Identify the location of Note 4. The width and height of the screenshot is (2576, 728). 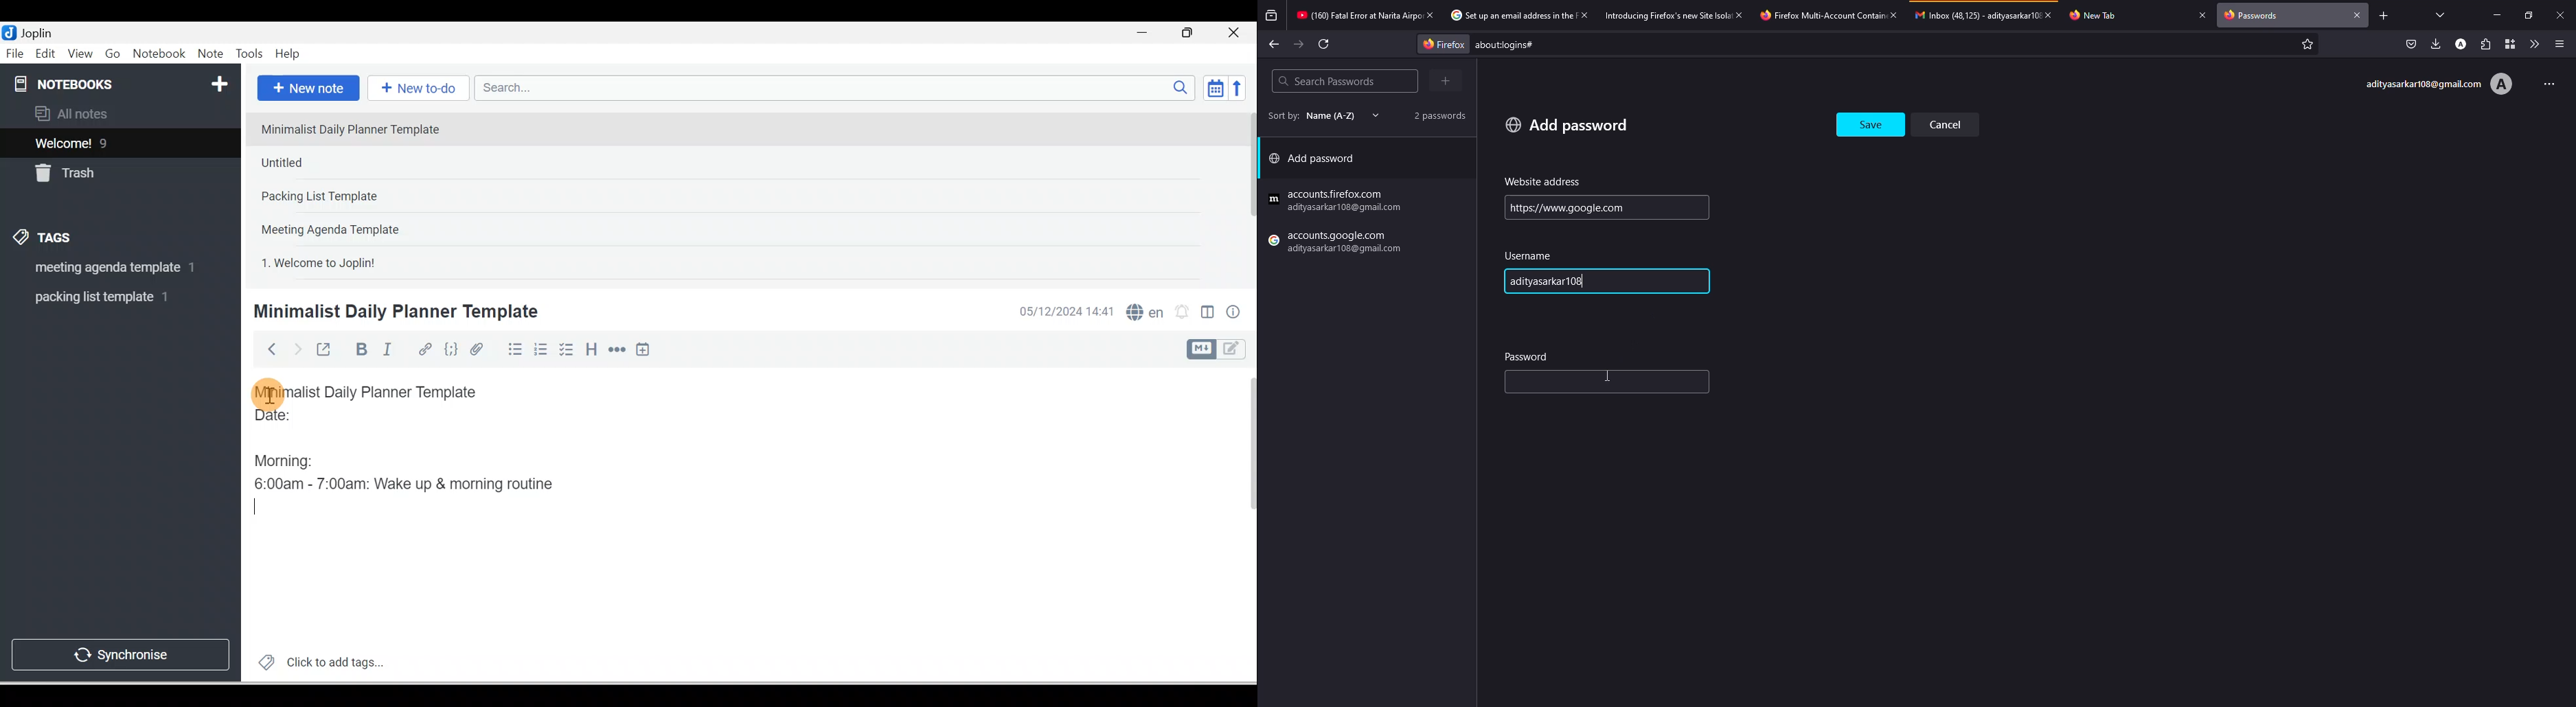
(348, 227).